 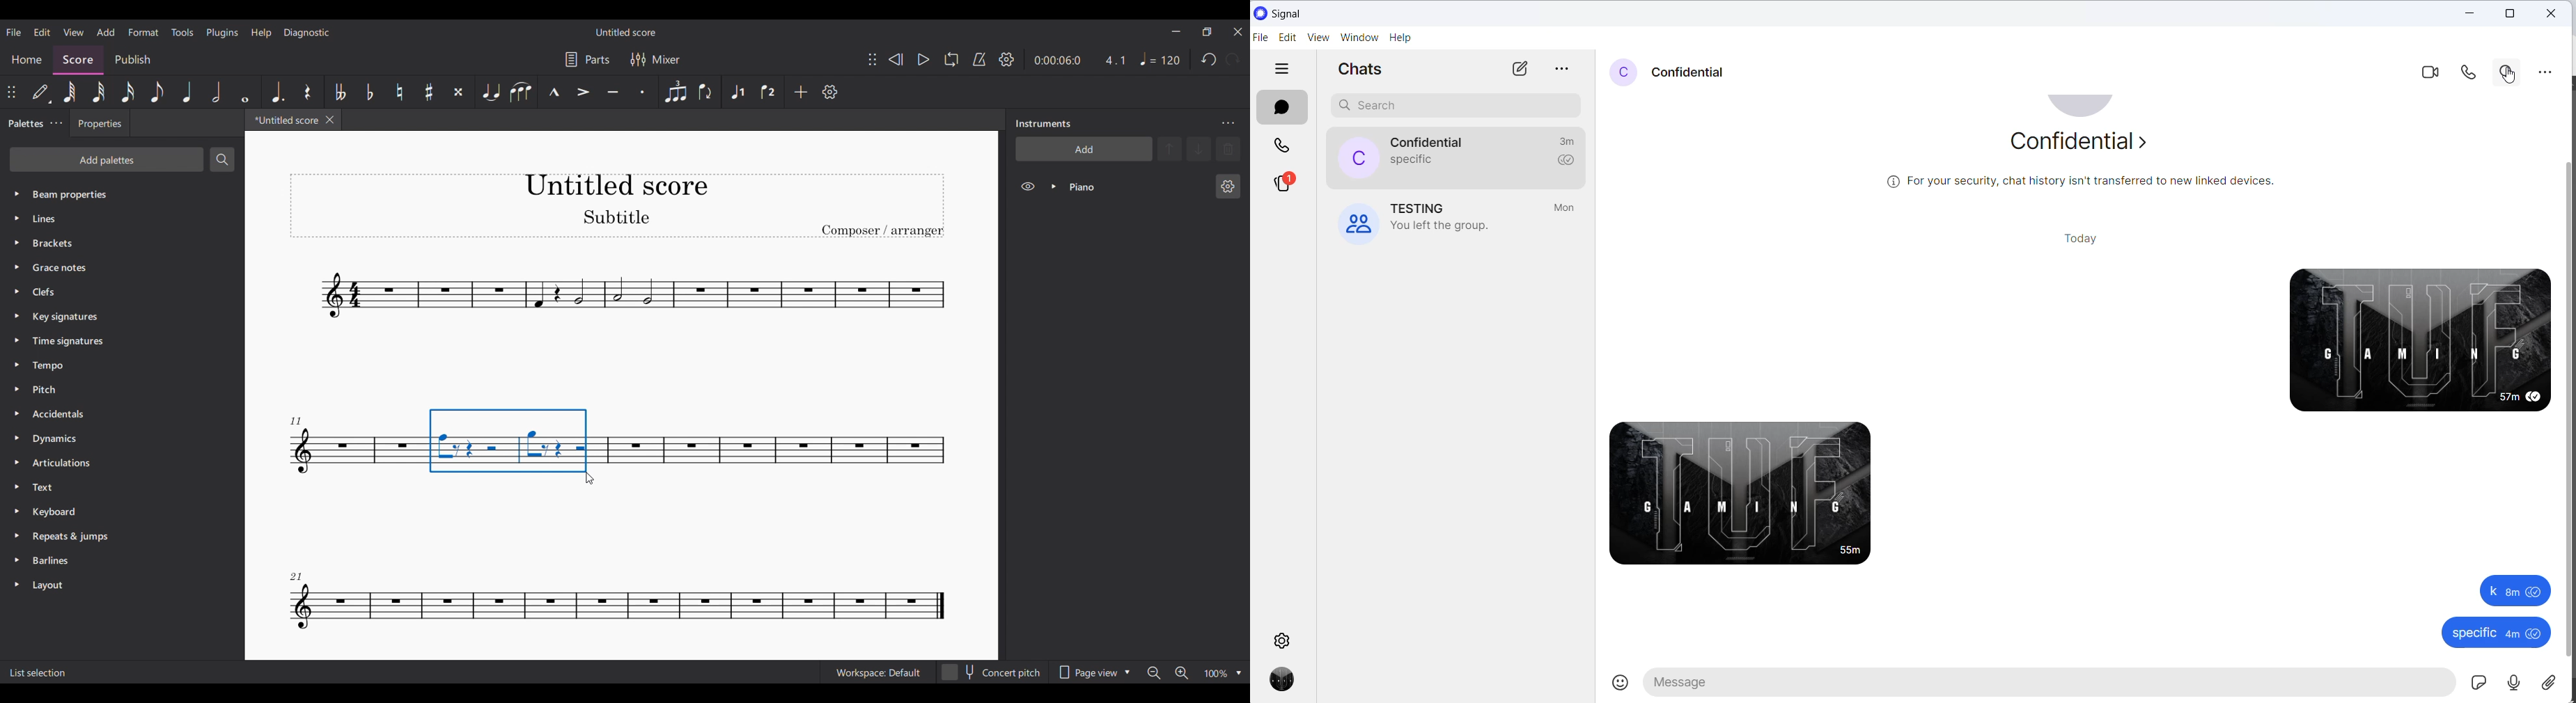 I want to click on Flip direction, so click(x=706, y=92).